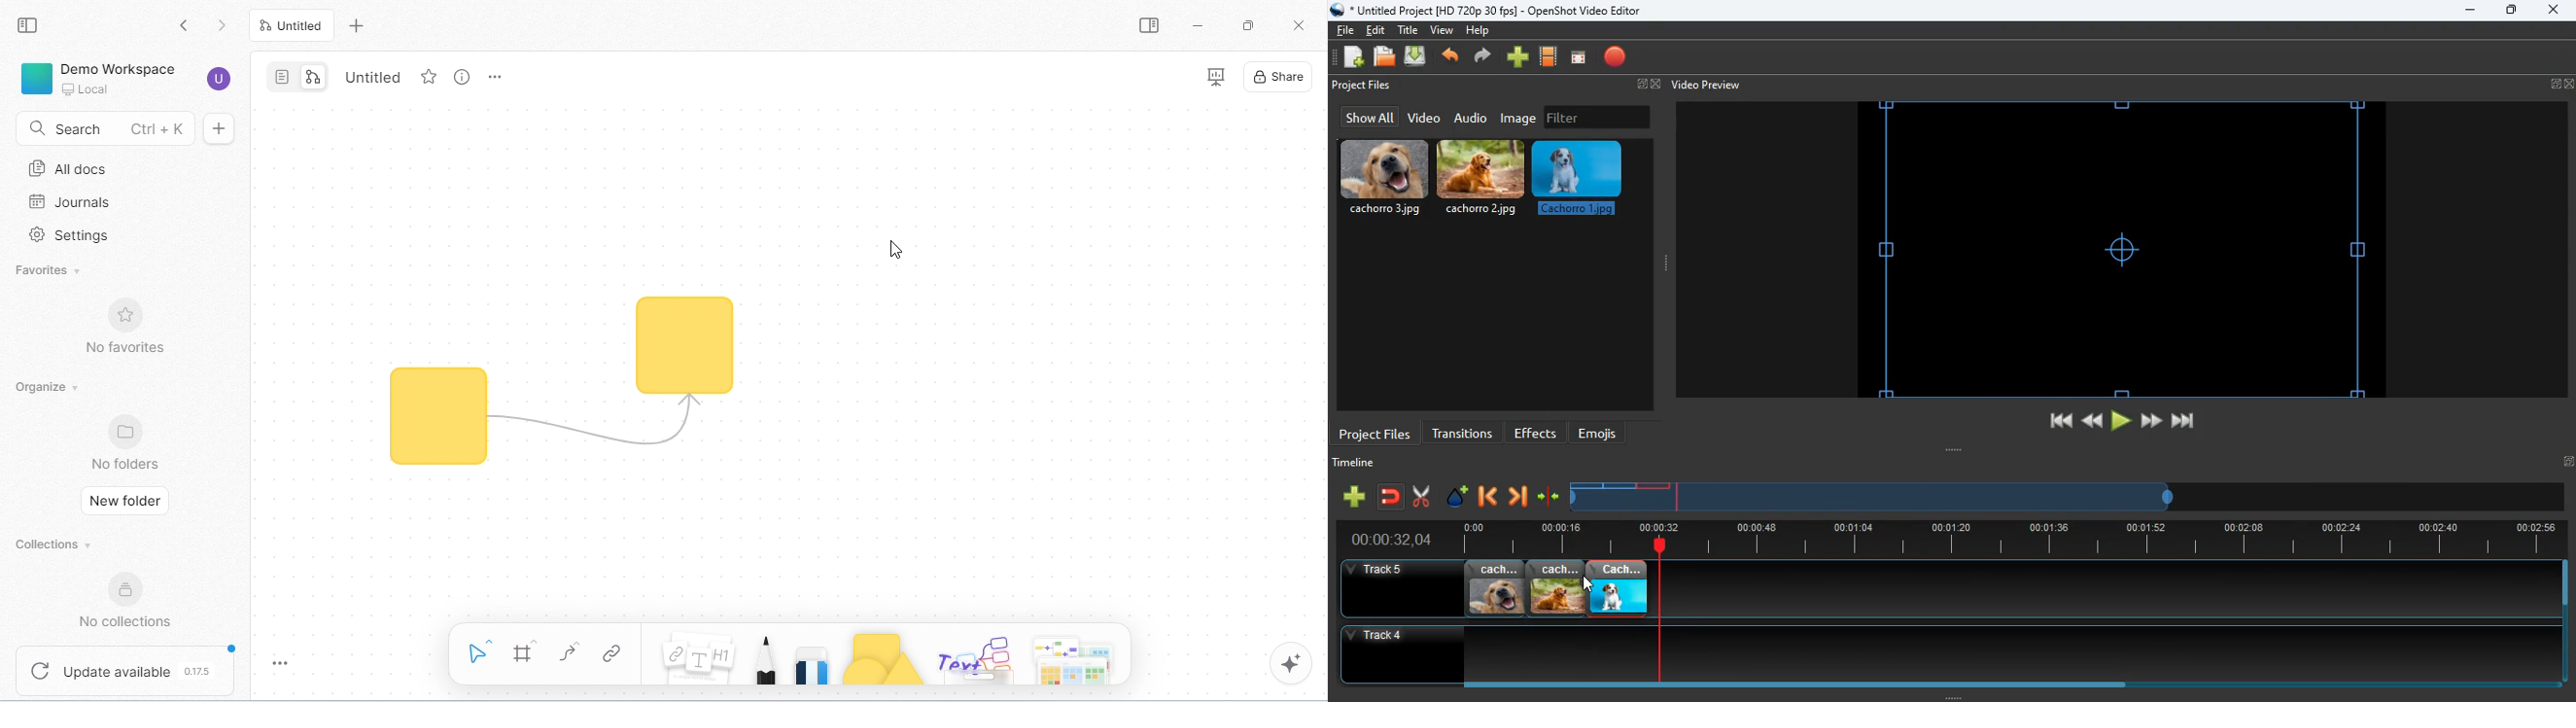 This screenshot has width=2576, height=728. I want to click on back, so click(1486, 498).